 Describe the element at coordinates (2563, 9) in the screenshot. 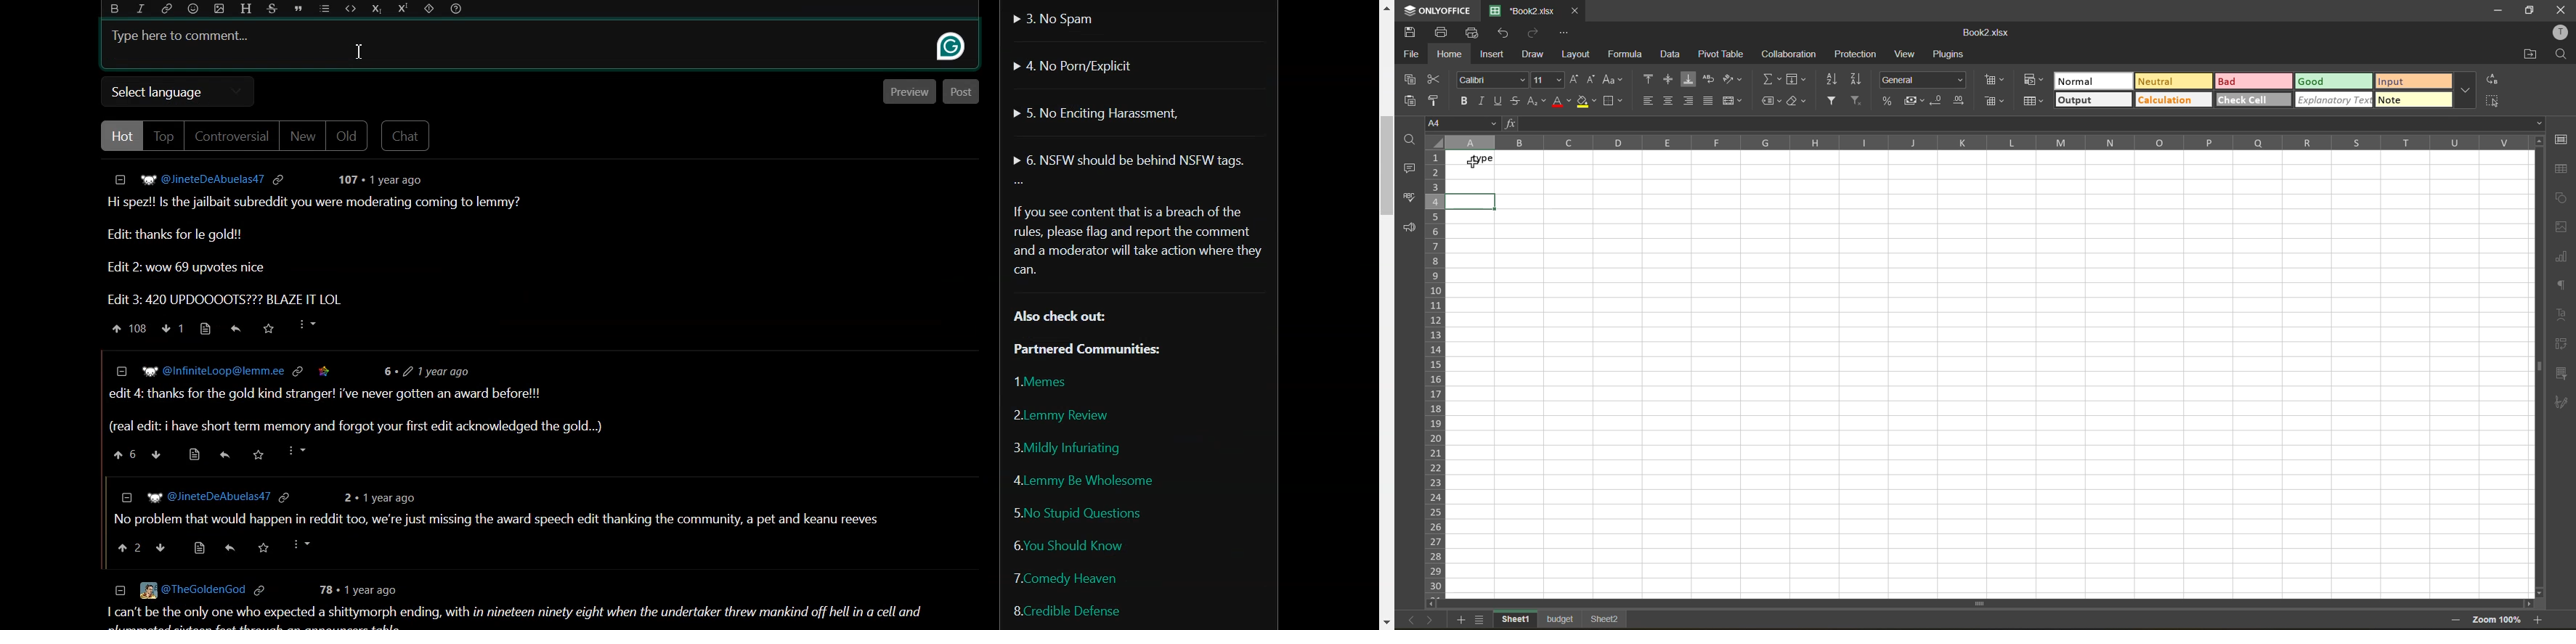

I see `close` at that location.